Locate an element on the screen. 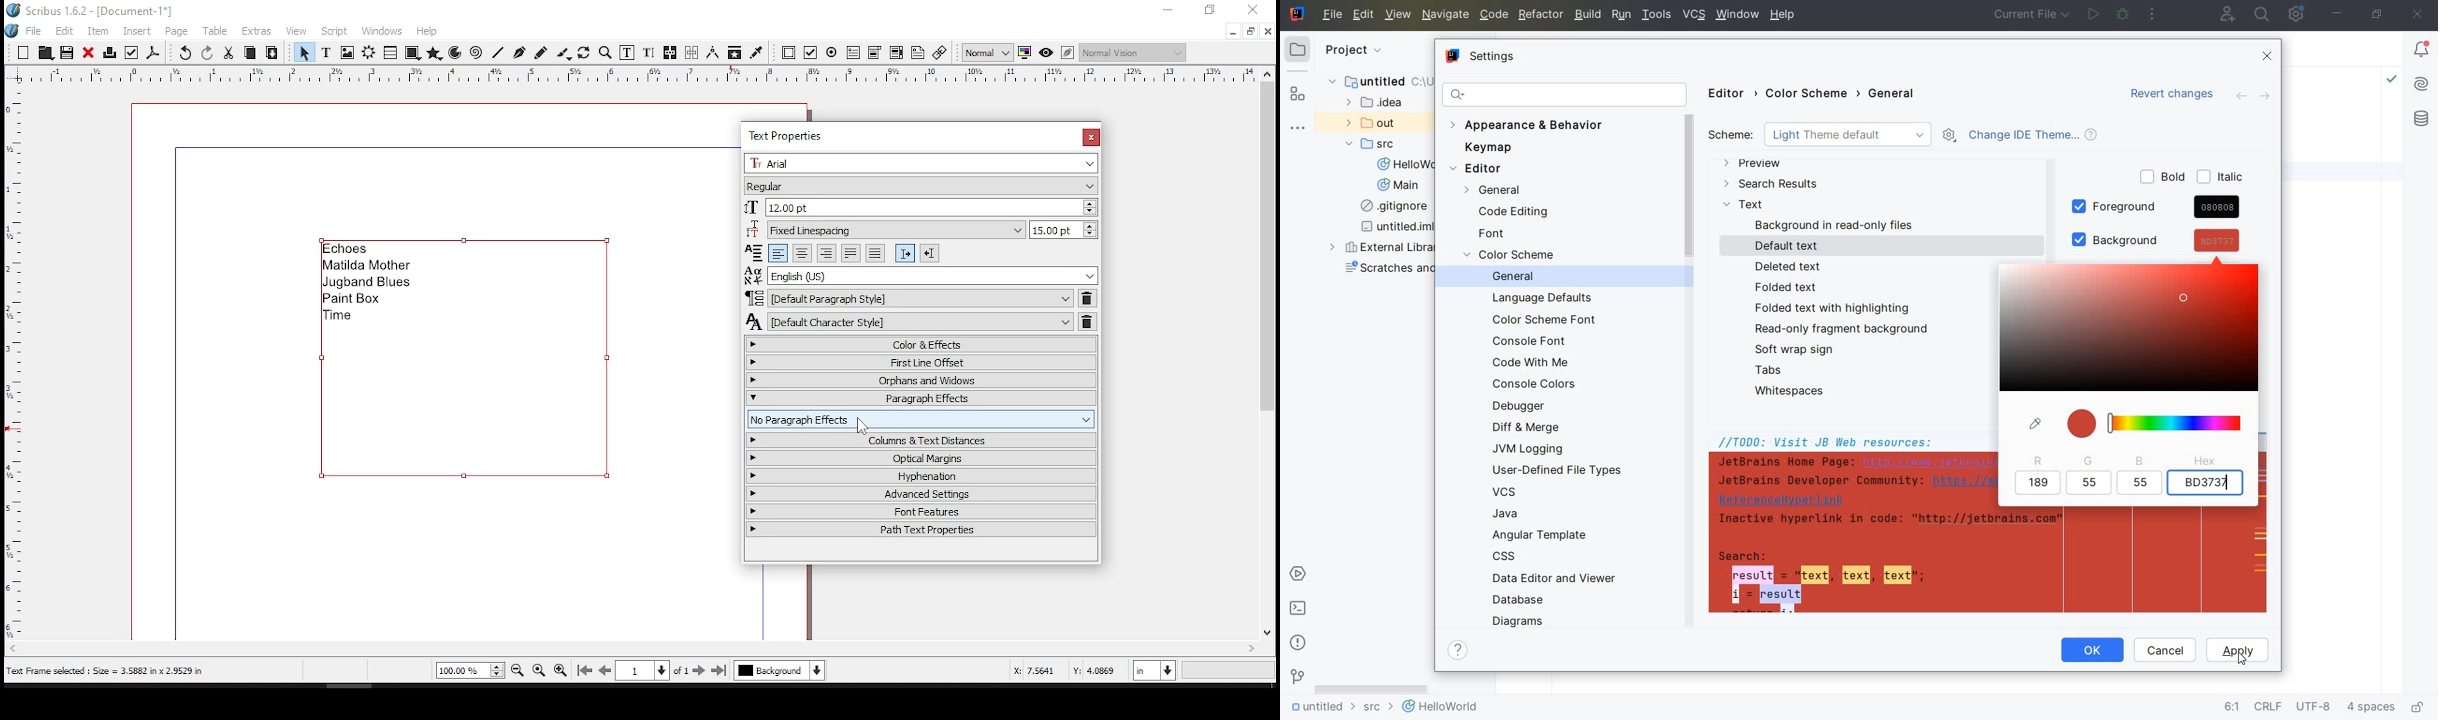 This screenshot has width=2464, height=728. edit is located at coordinates (65, 30).